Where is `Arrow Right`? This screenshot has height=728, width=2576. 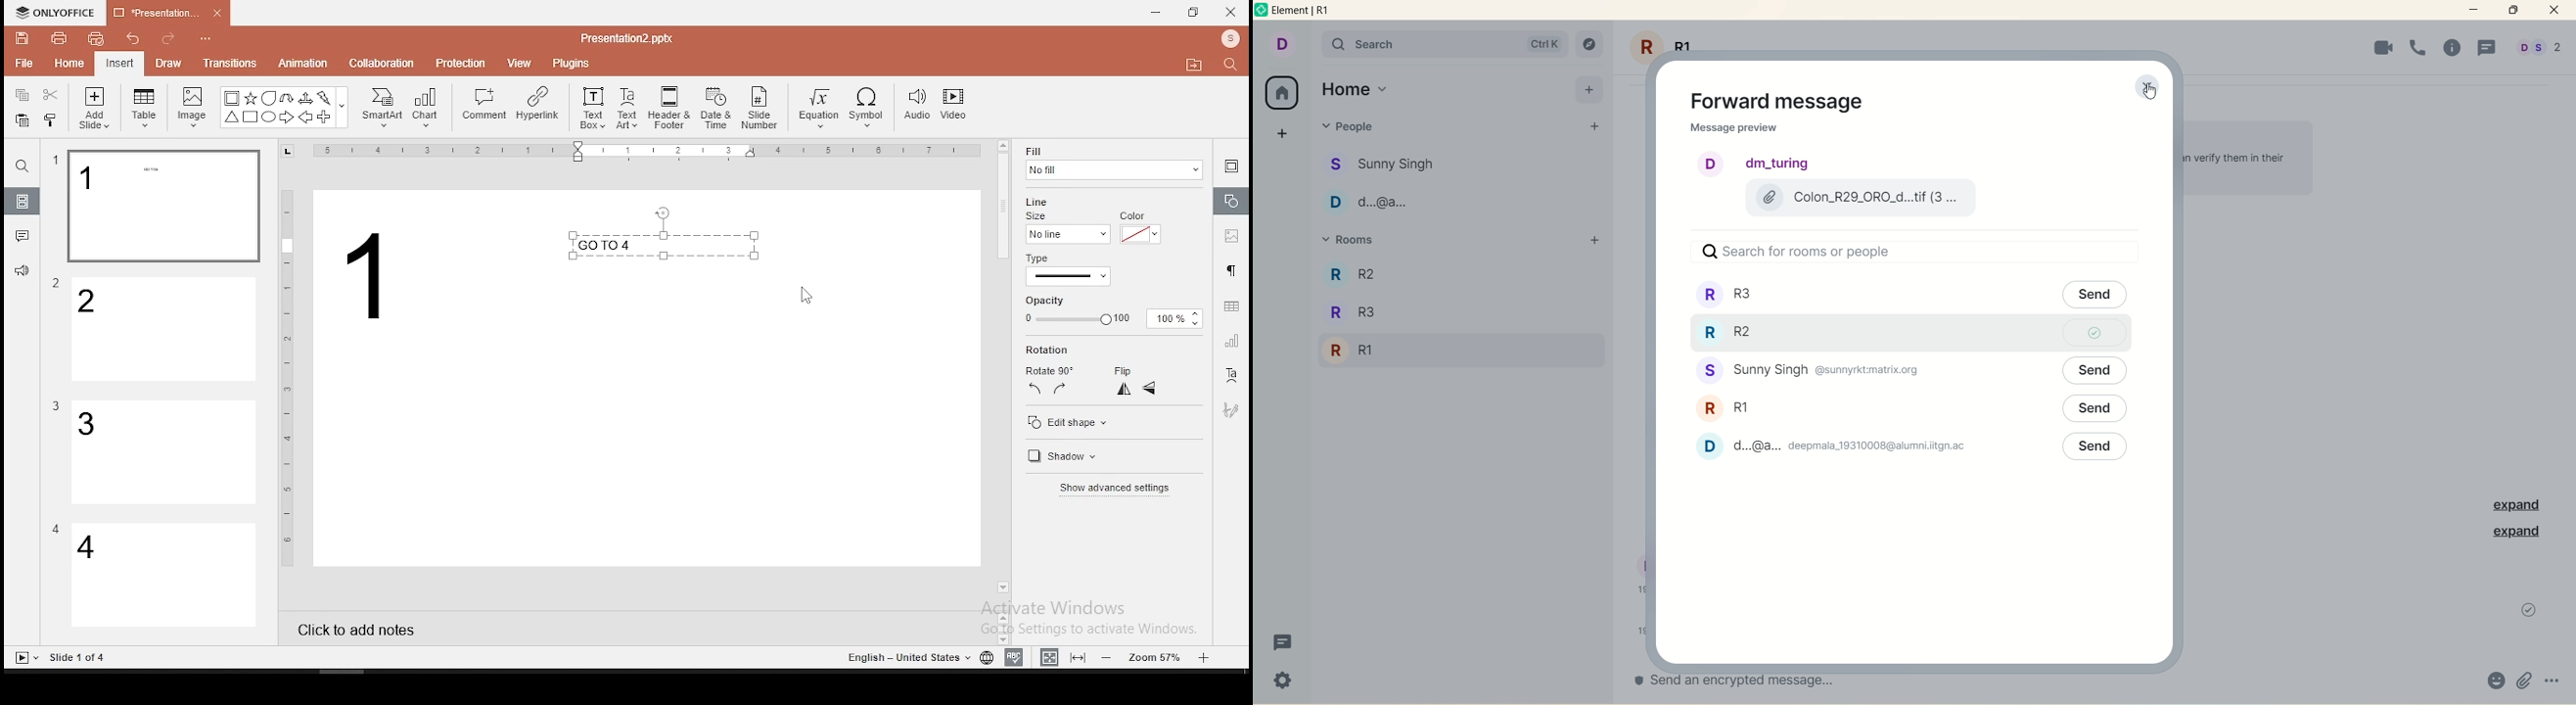
Arrow Right is located at coordinates (288, 118).